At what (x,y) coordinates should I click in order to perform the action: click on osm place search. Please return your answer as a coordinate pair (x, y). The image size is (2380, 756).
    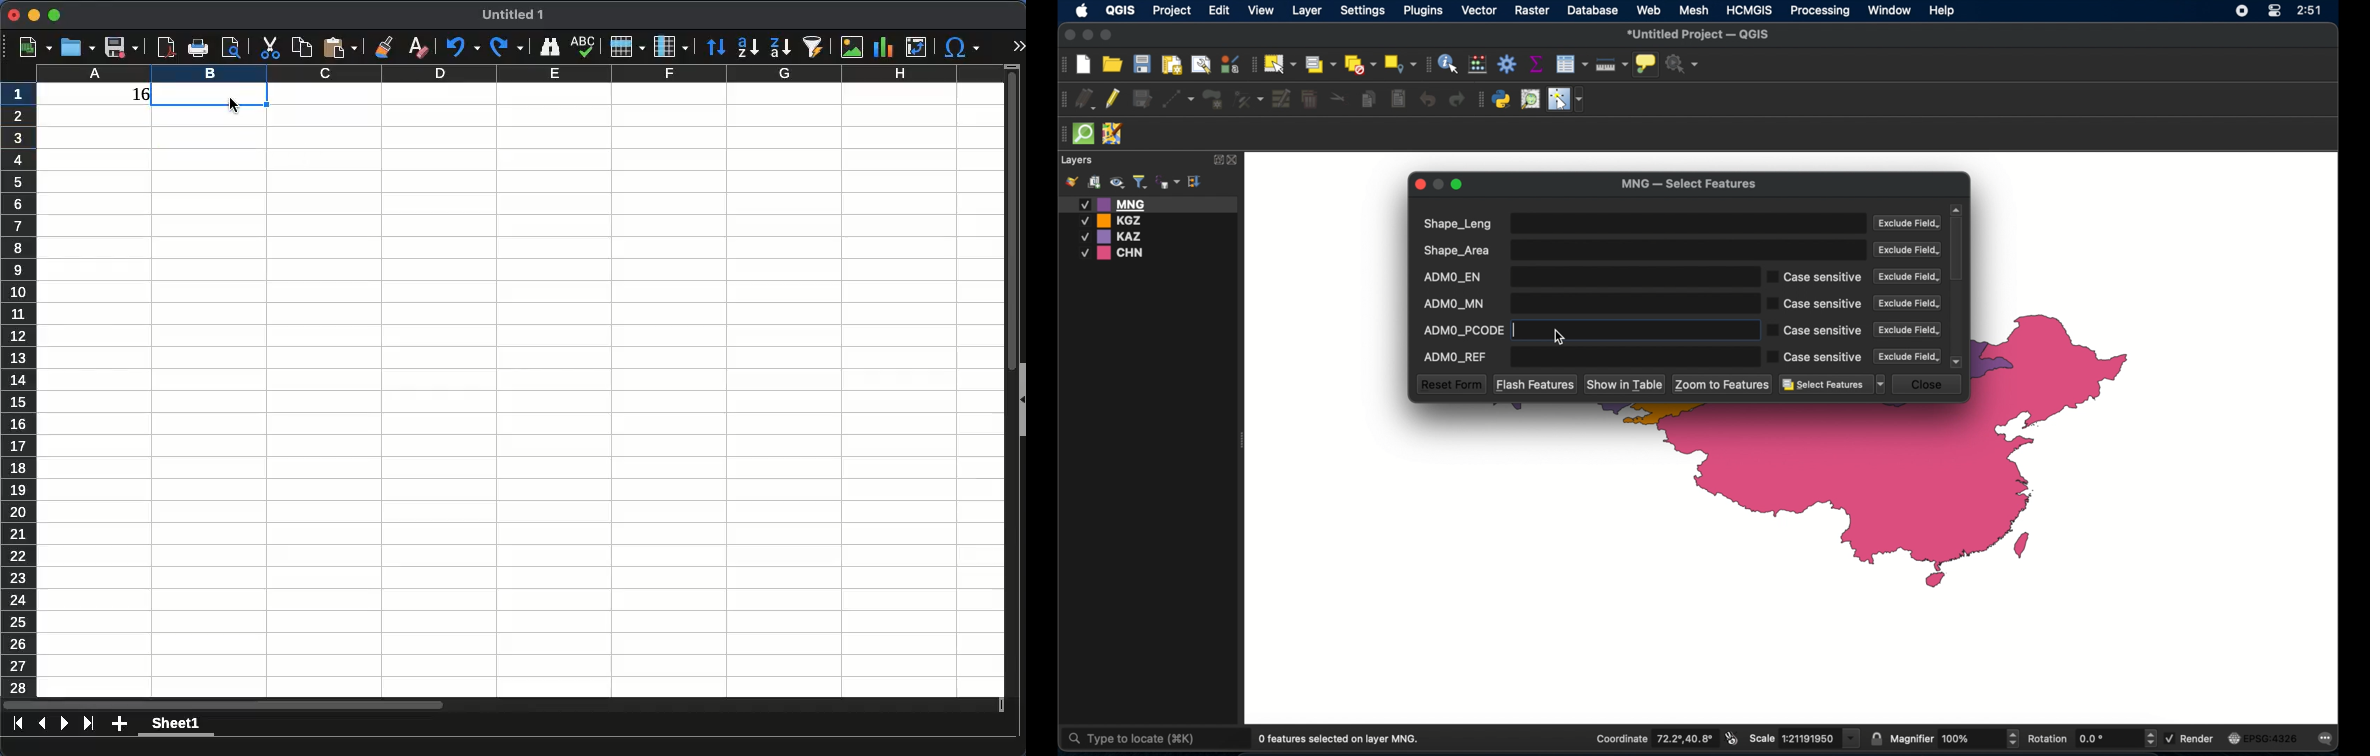
    Looking at the image, I should click on (1530, 99).